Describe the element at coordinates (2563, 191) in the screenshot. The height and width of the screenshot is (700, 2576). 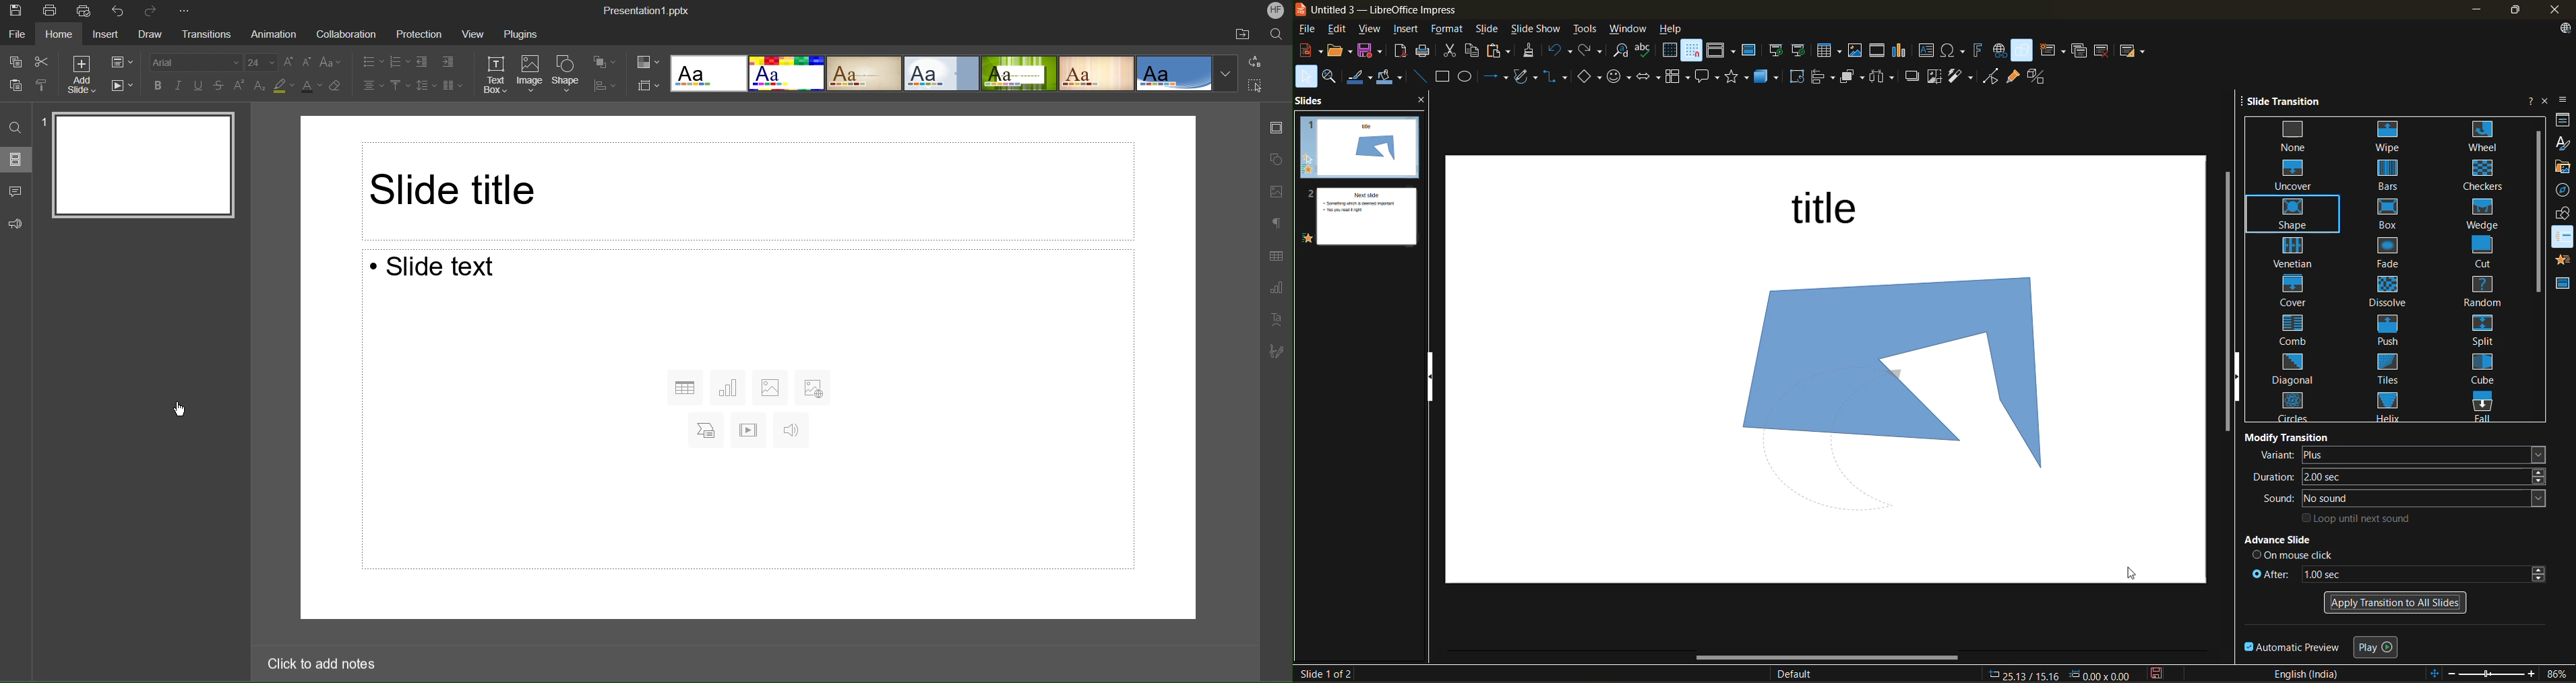
I see `navigator` at that location.